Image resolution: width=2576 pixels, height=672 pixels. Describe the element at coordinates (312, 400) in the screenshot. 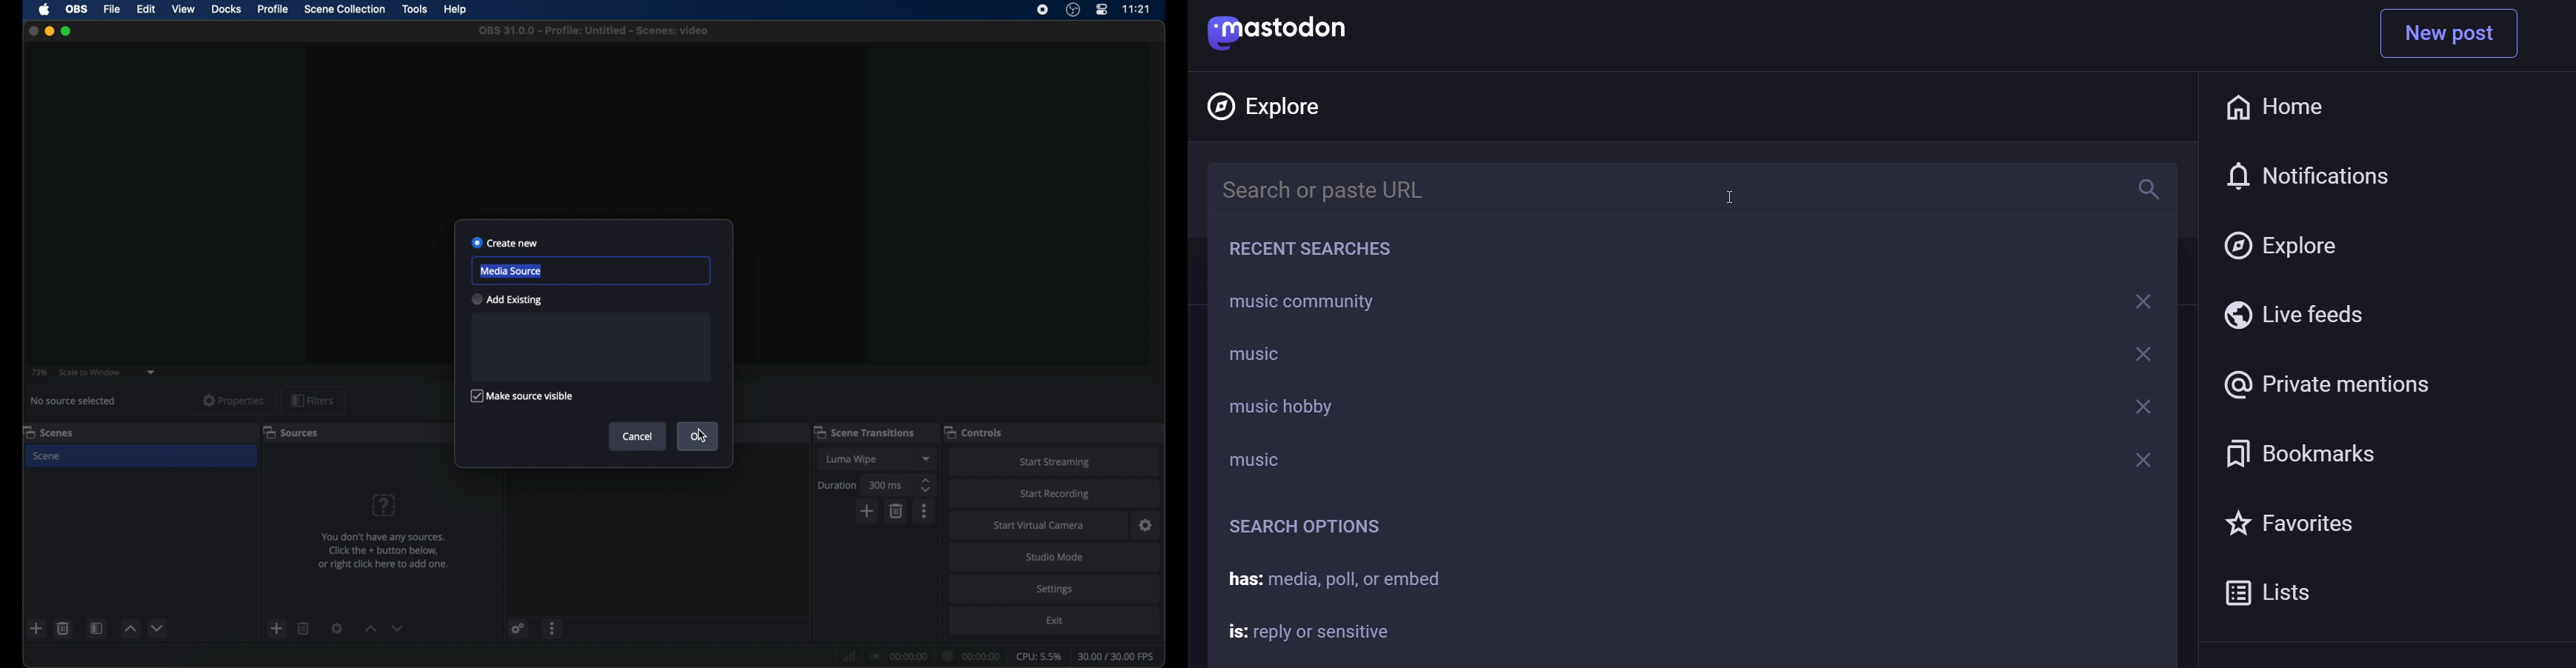

I see `filters` at that location.